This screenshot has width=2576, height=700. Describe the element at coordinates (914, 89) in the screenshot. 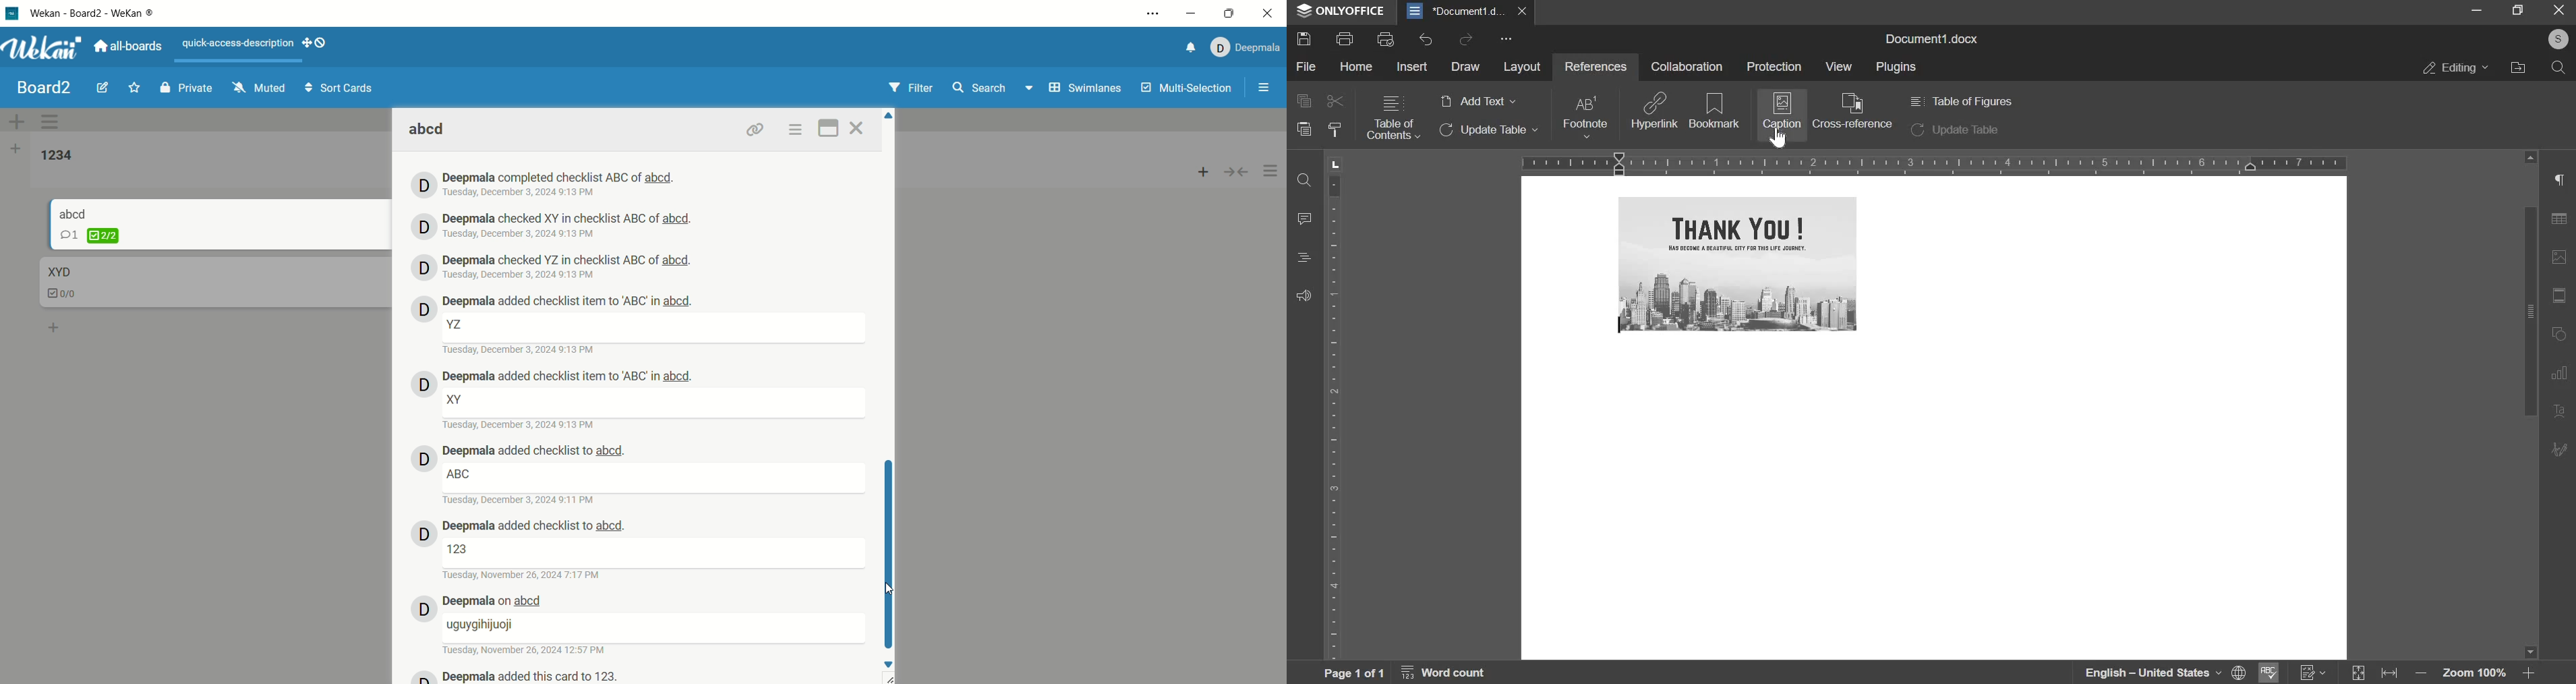

I see `filter` at that location.